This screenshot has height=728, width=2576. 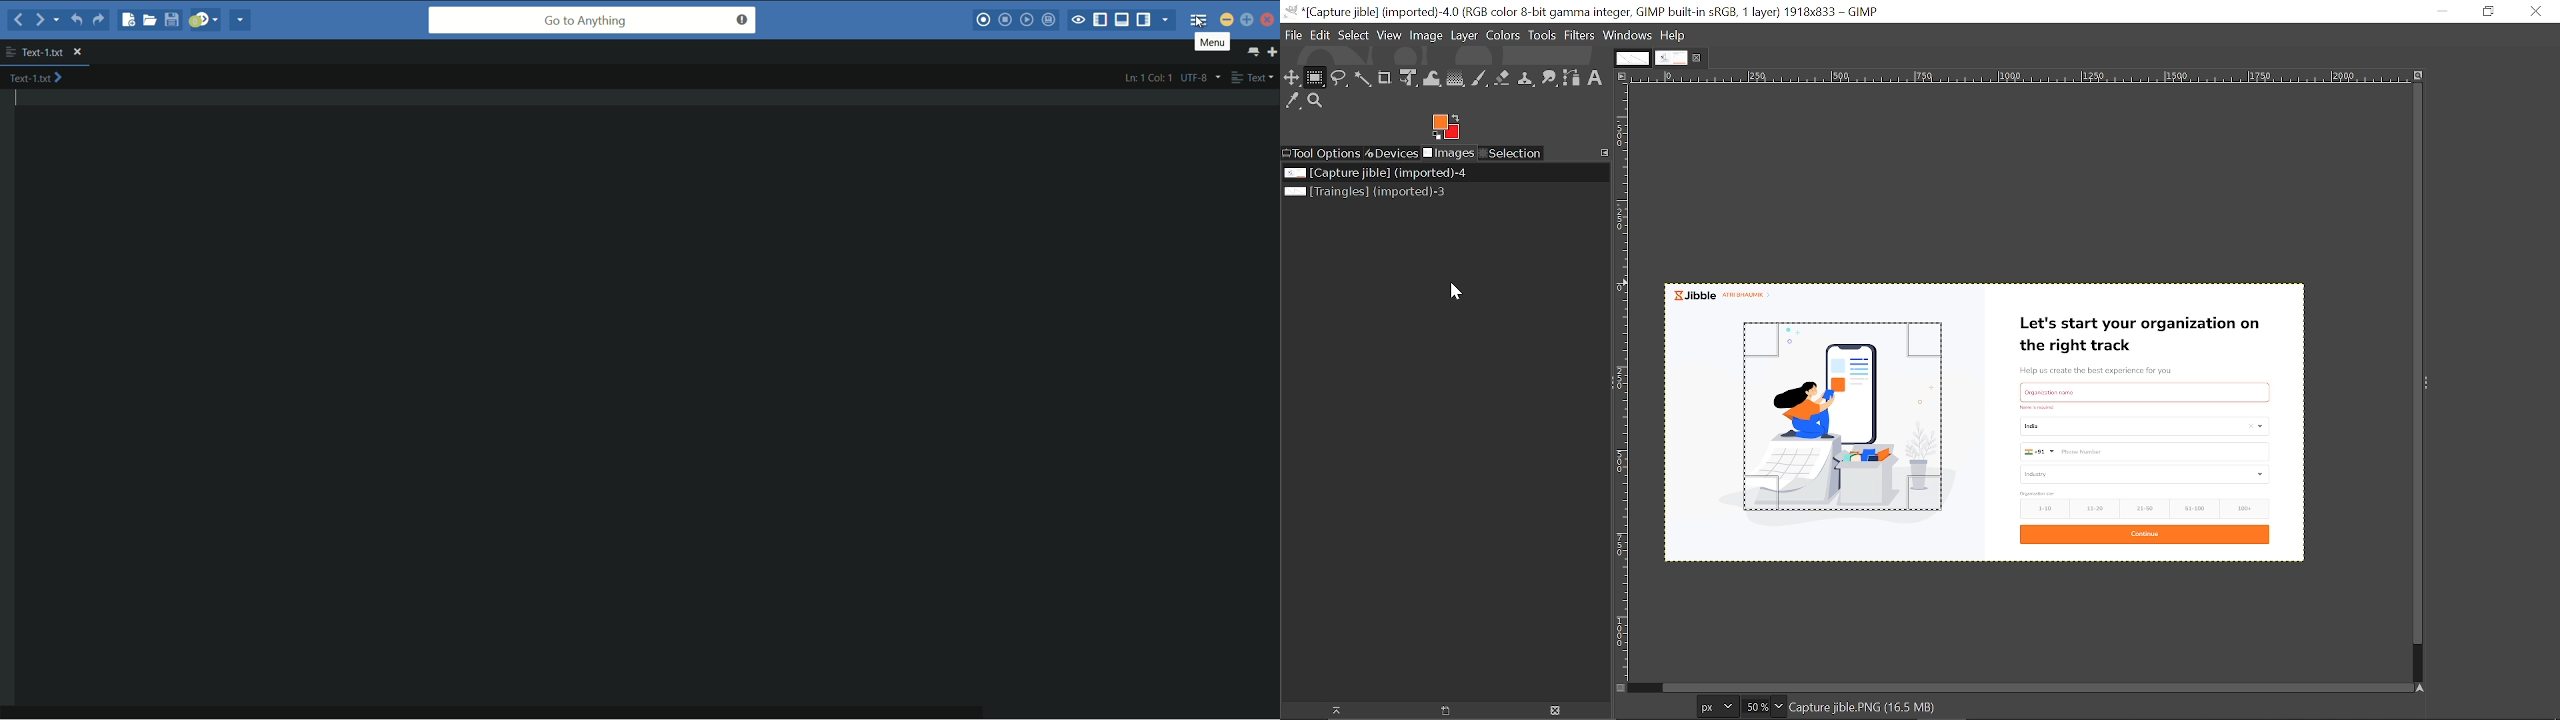 I want to click on Images, so click(x=1452, y=154).